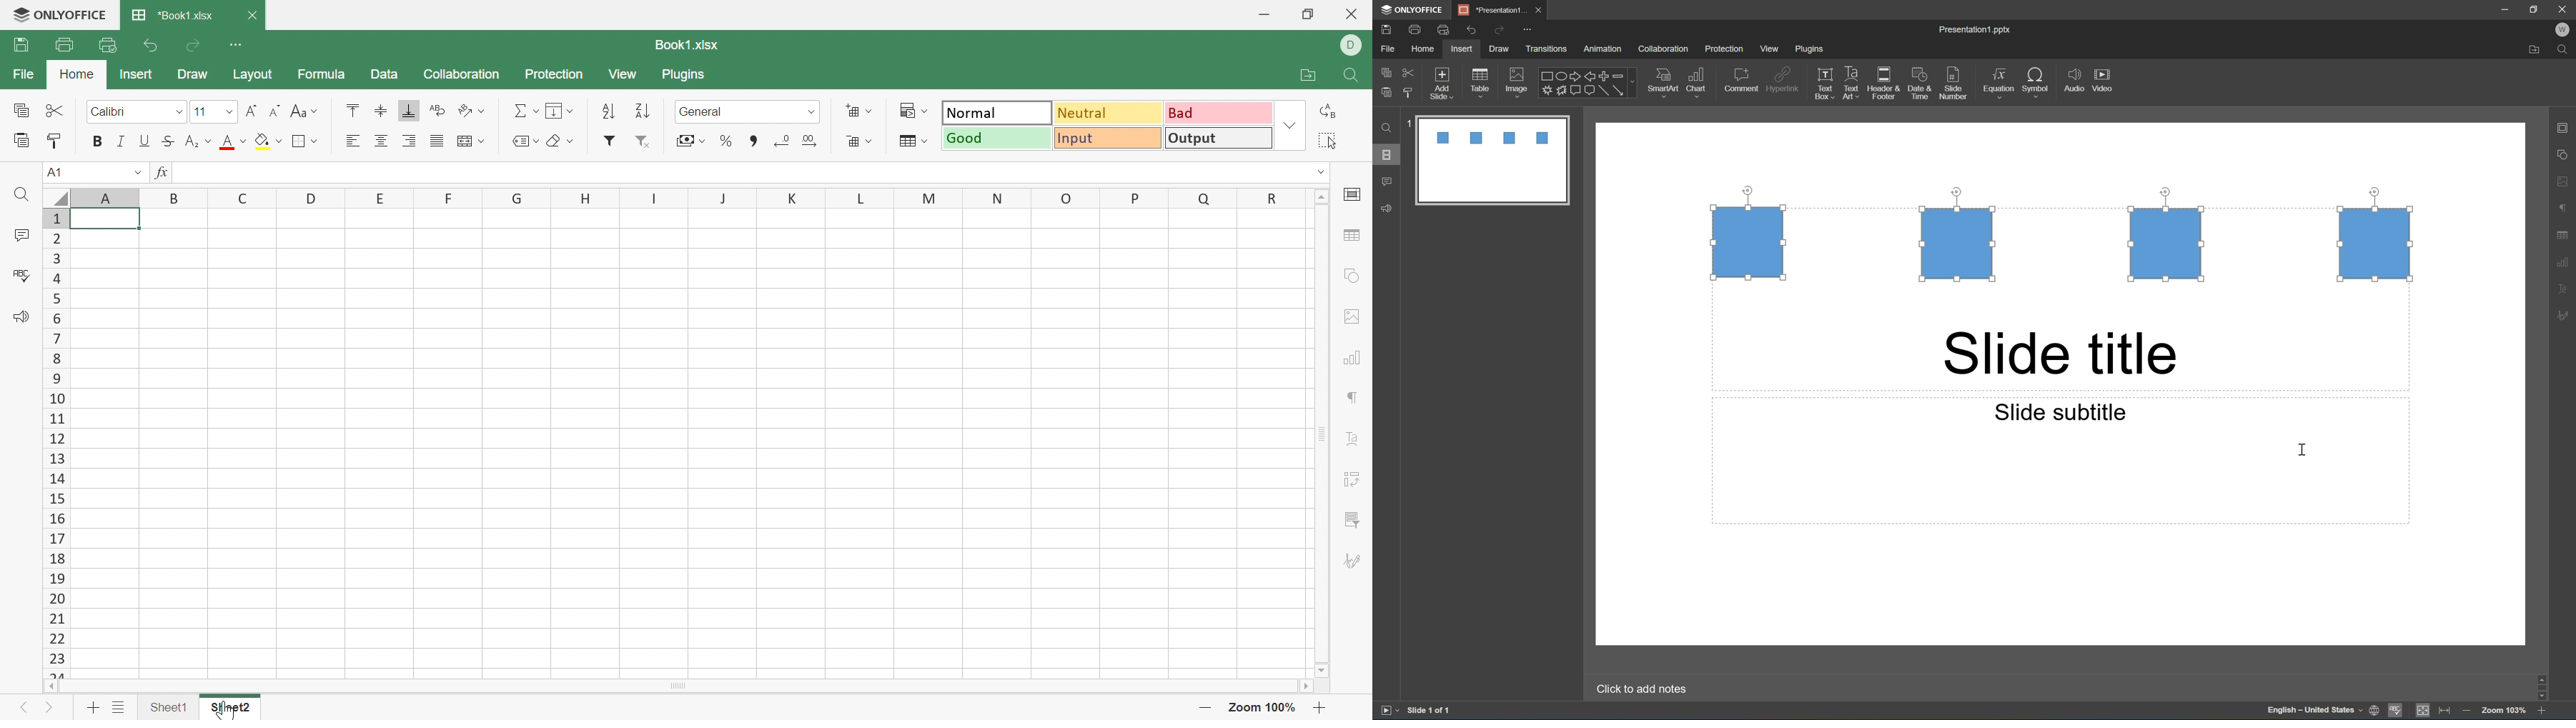 This screenshot has height=728, width=2576. Describe the element at coordinates (21, 45) in the screenshot. I see `File` at that location.